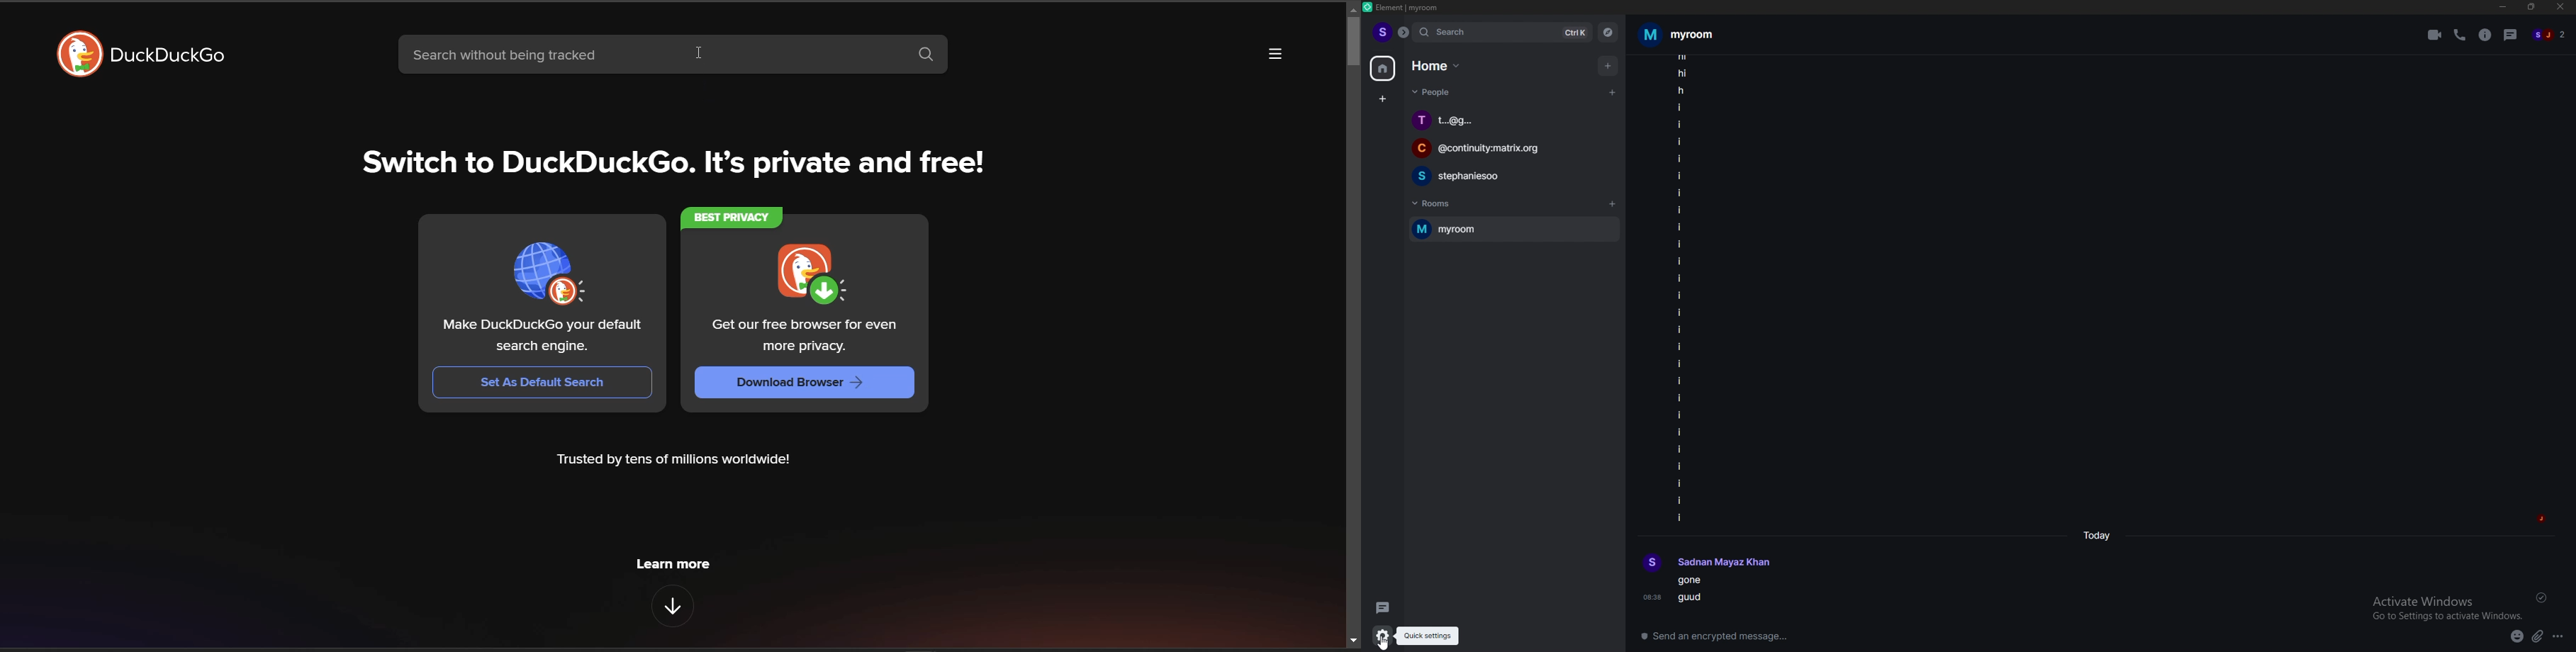  What do you see at coordinates (2514, 636) in the screenshot?
I see `emoji` at bounding box center [2514, 636].